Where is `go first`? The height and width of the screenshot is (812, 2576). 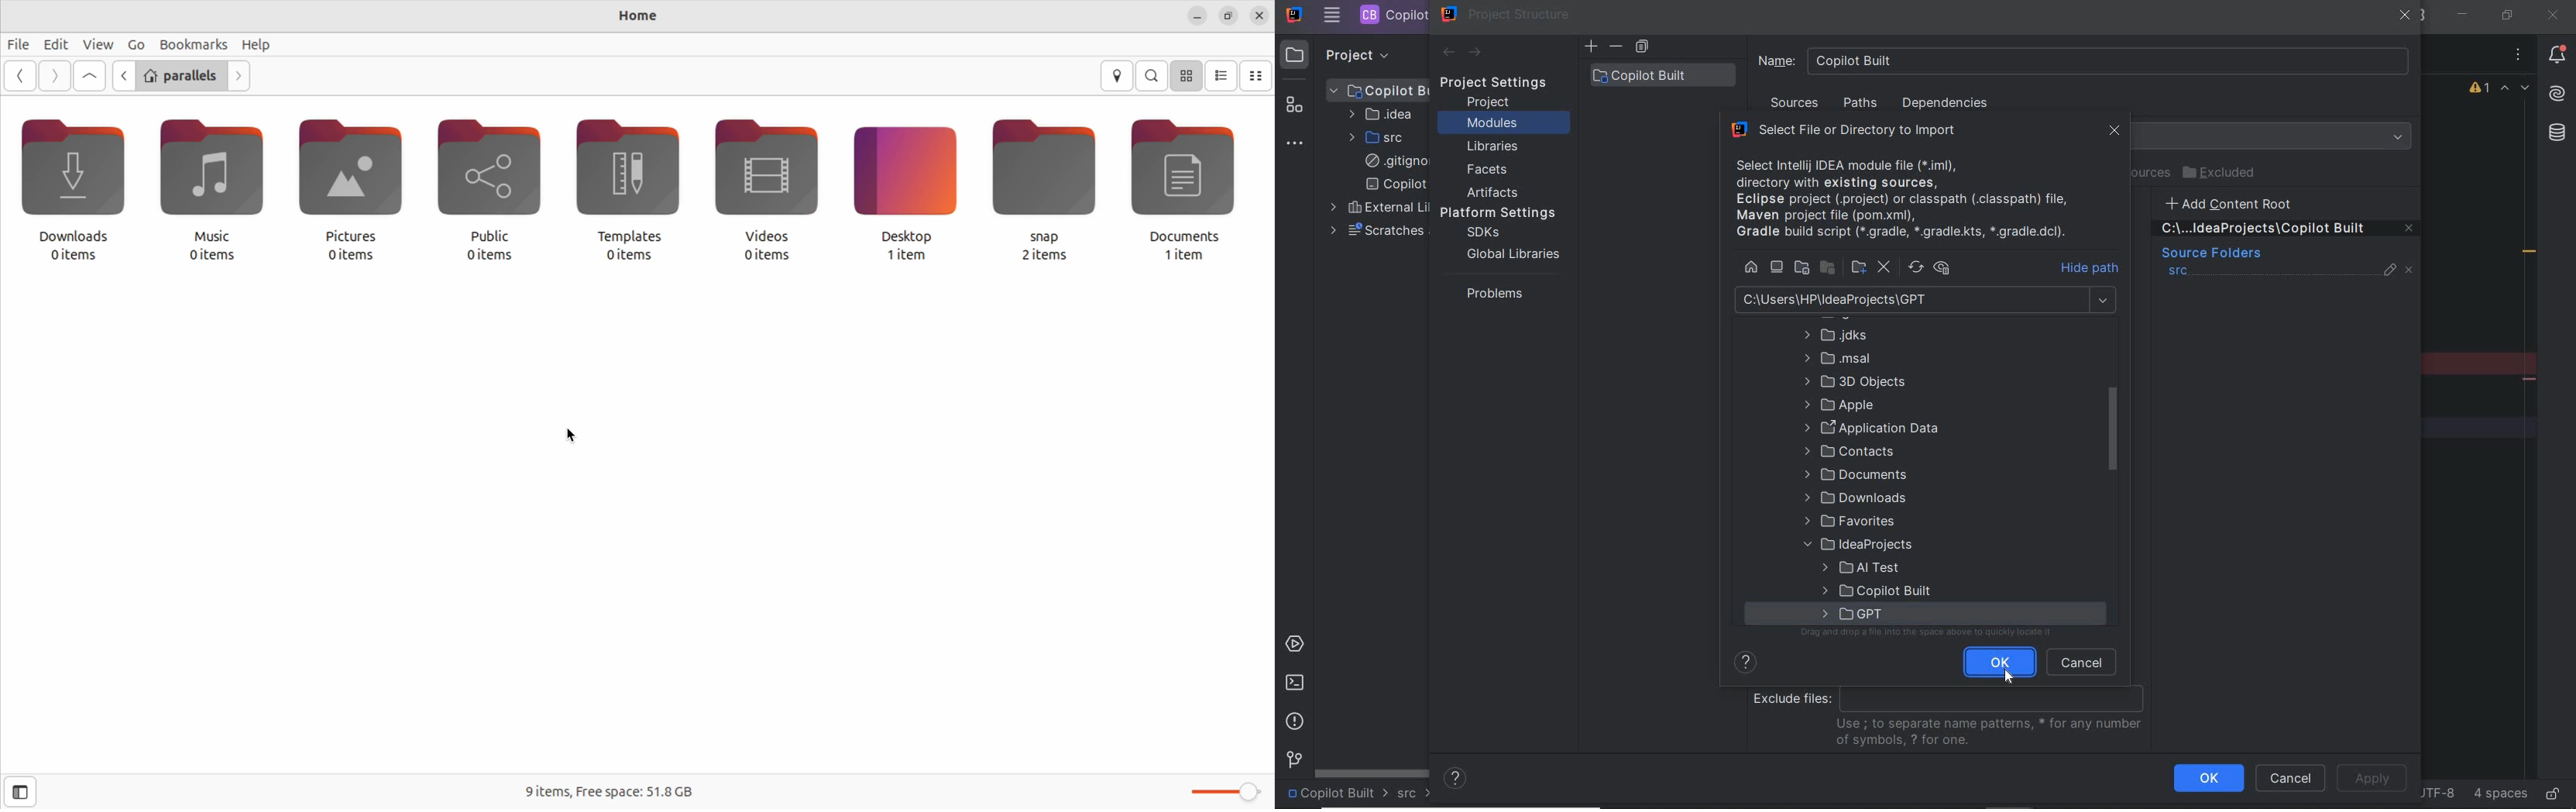 go first is located at coordinates (89, 76).